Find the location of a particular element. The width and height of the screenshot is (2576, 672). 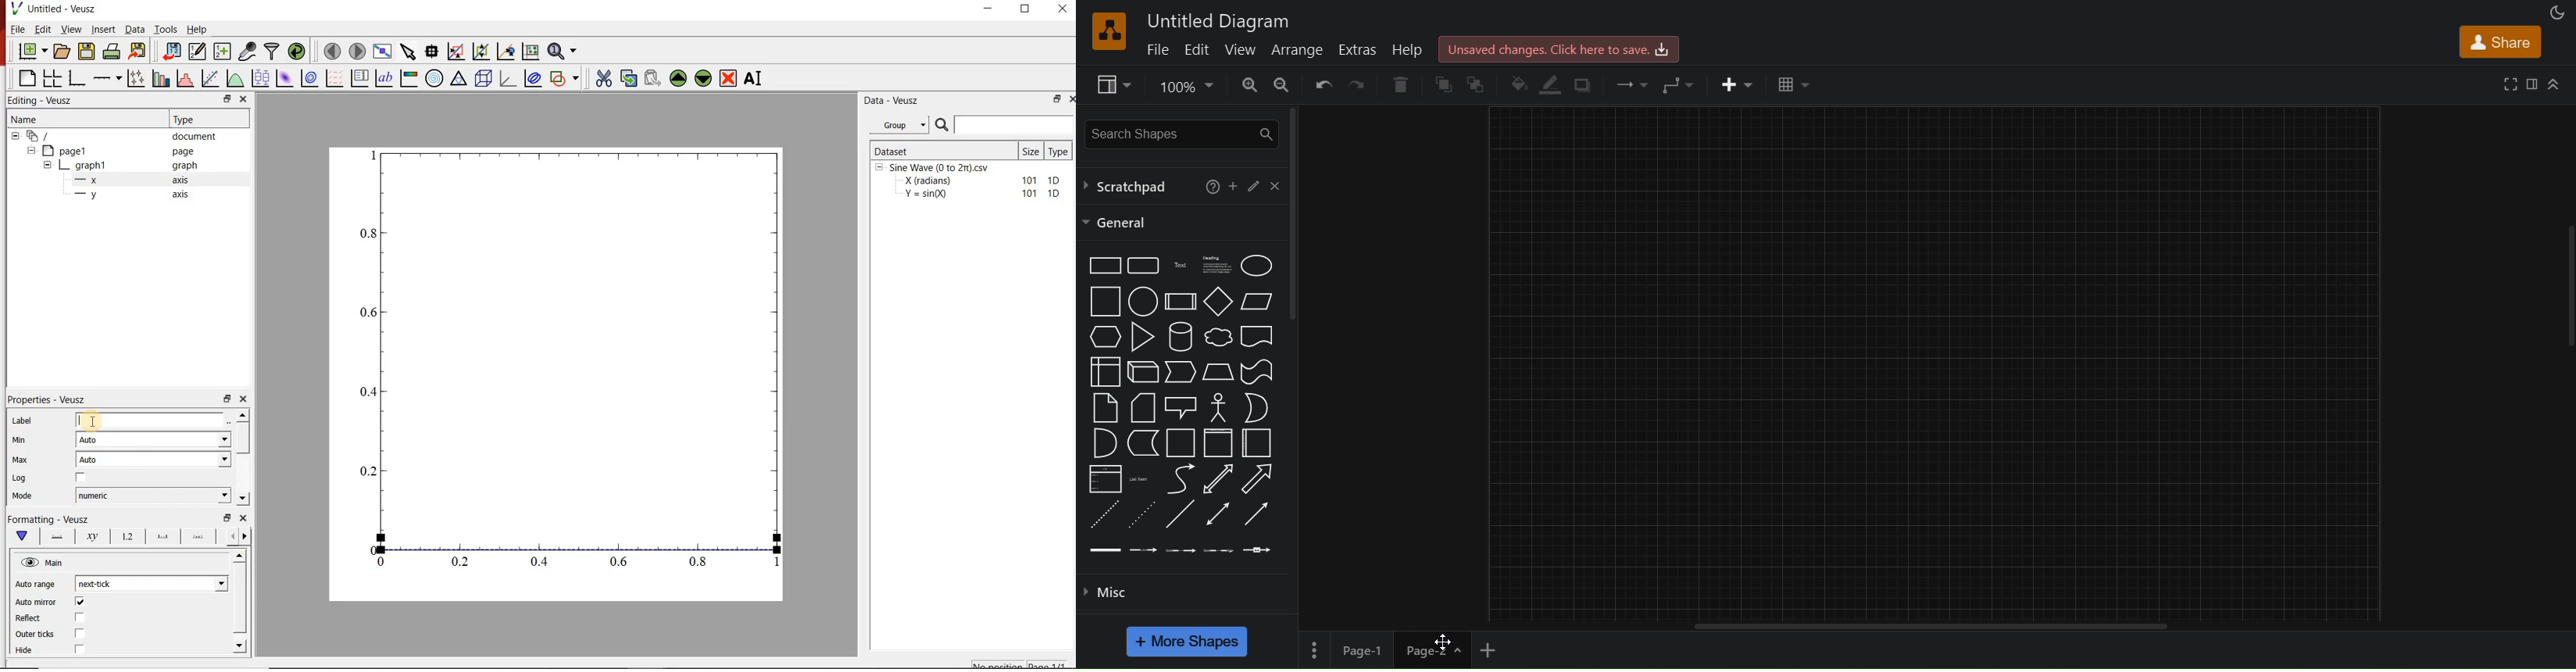

note is located at coordinates (1103, 407).